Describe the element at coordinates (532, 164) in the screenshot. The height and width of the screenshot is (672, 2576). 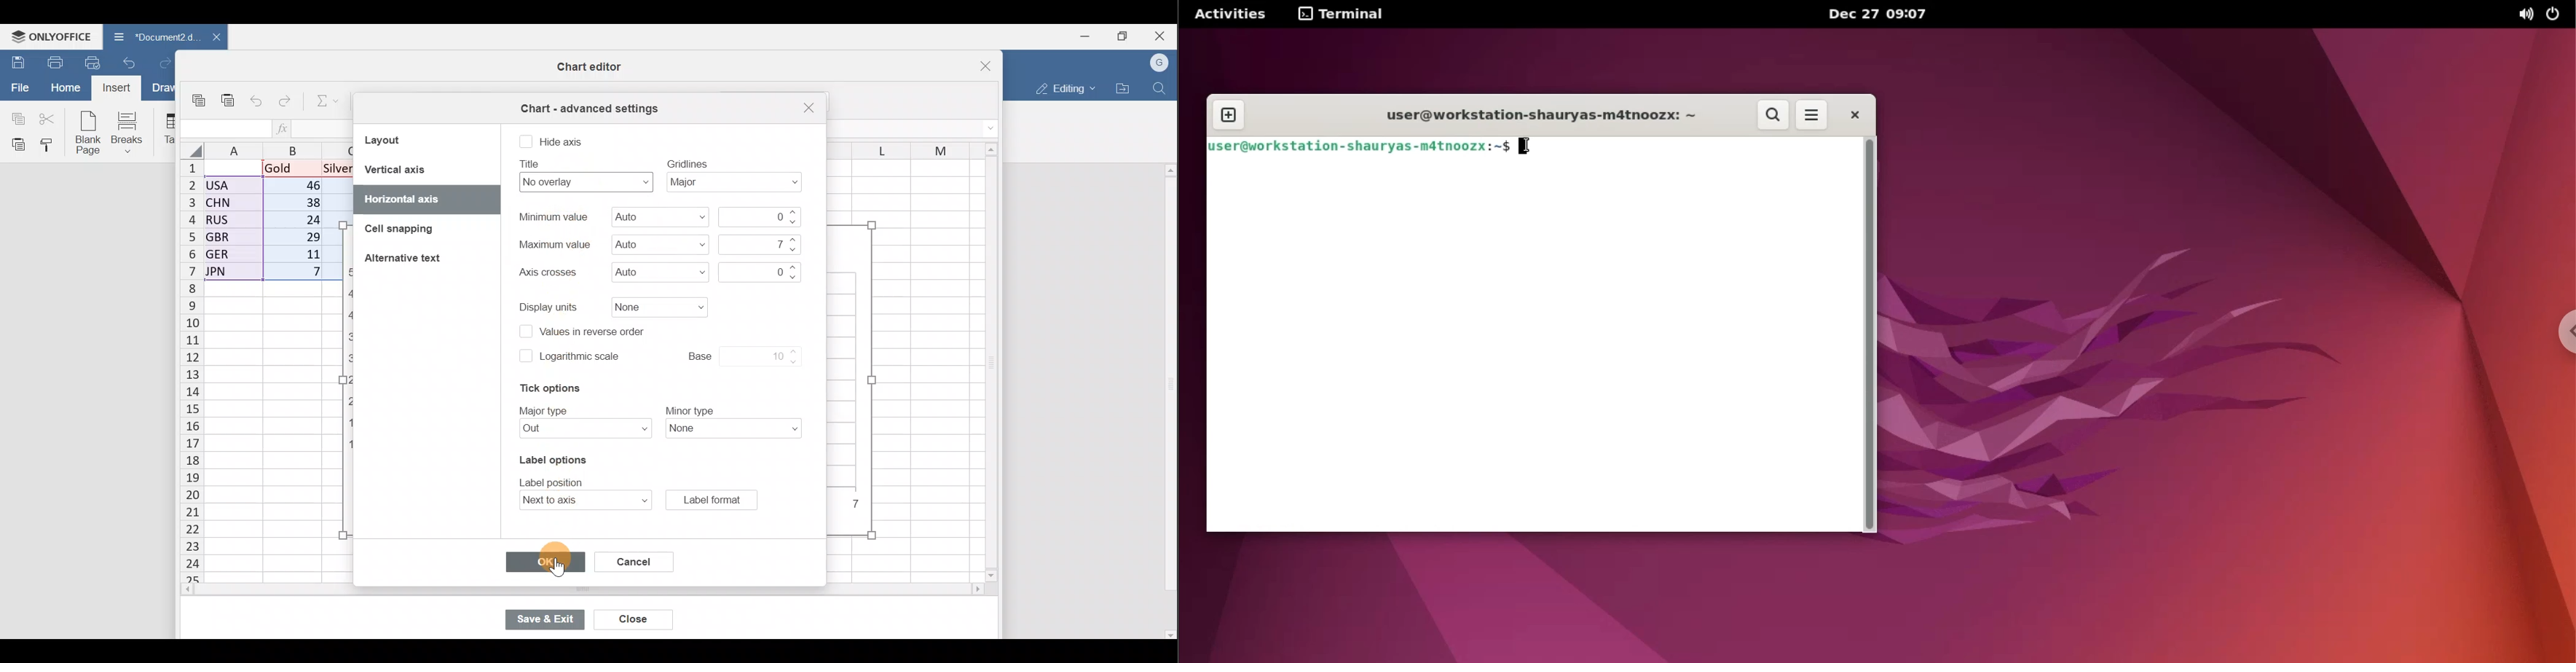
I see `text` at that location.